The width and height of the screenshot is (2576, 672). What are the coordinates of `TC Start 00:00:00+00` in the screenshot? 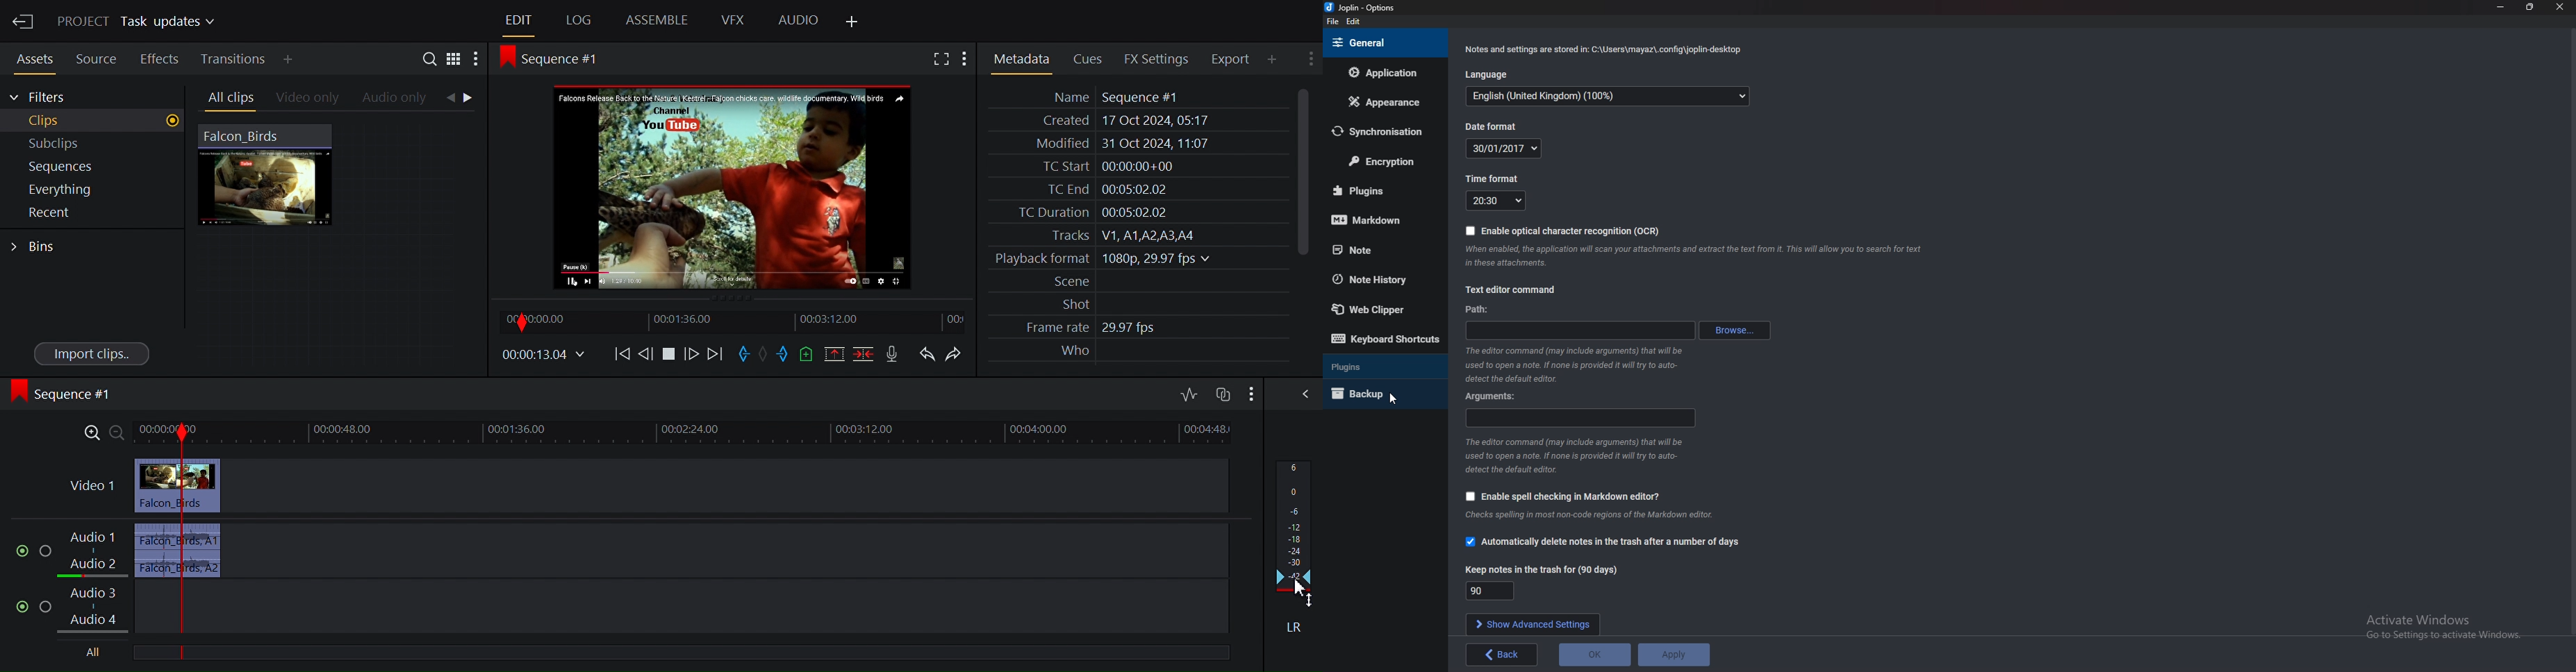 It's located at (1103, 166).